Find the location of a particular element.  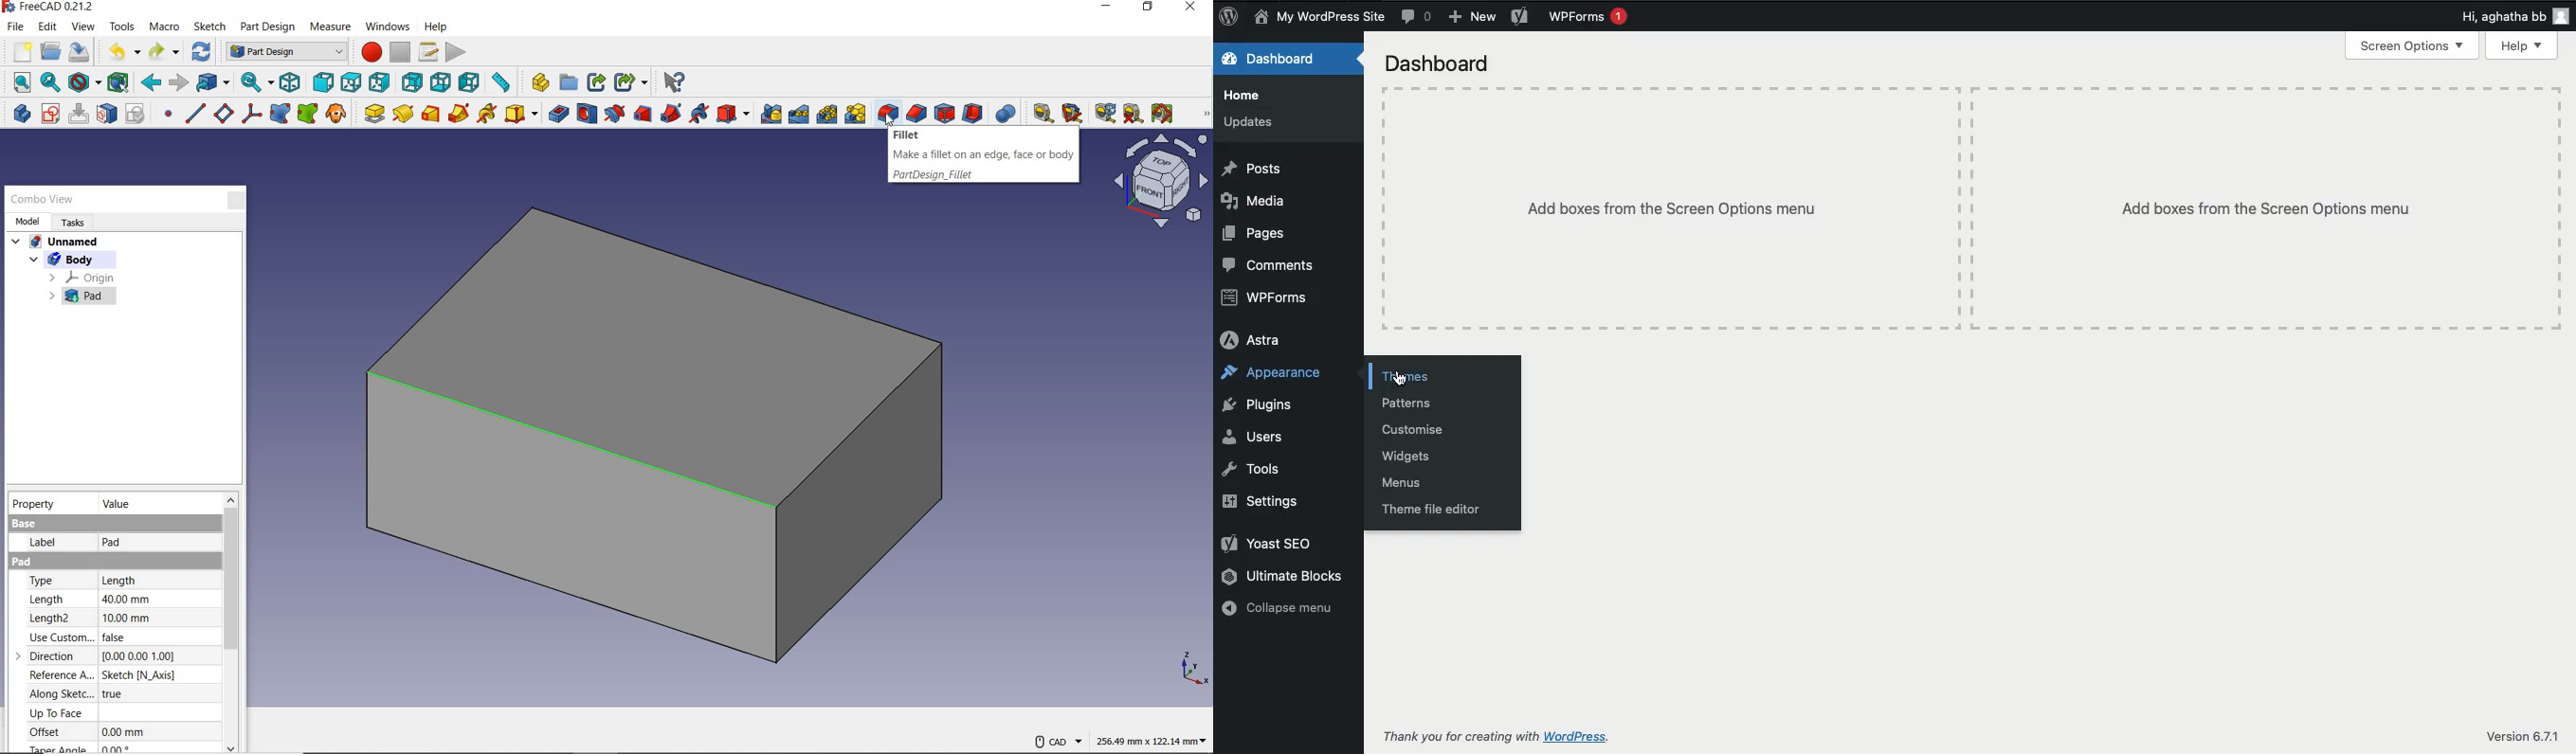

fit all is located at coordinates (18, 82).